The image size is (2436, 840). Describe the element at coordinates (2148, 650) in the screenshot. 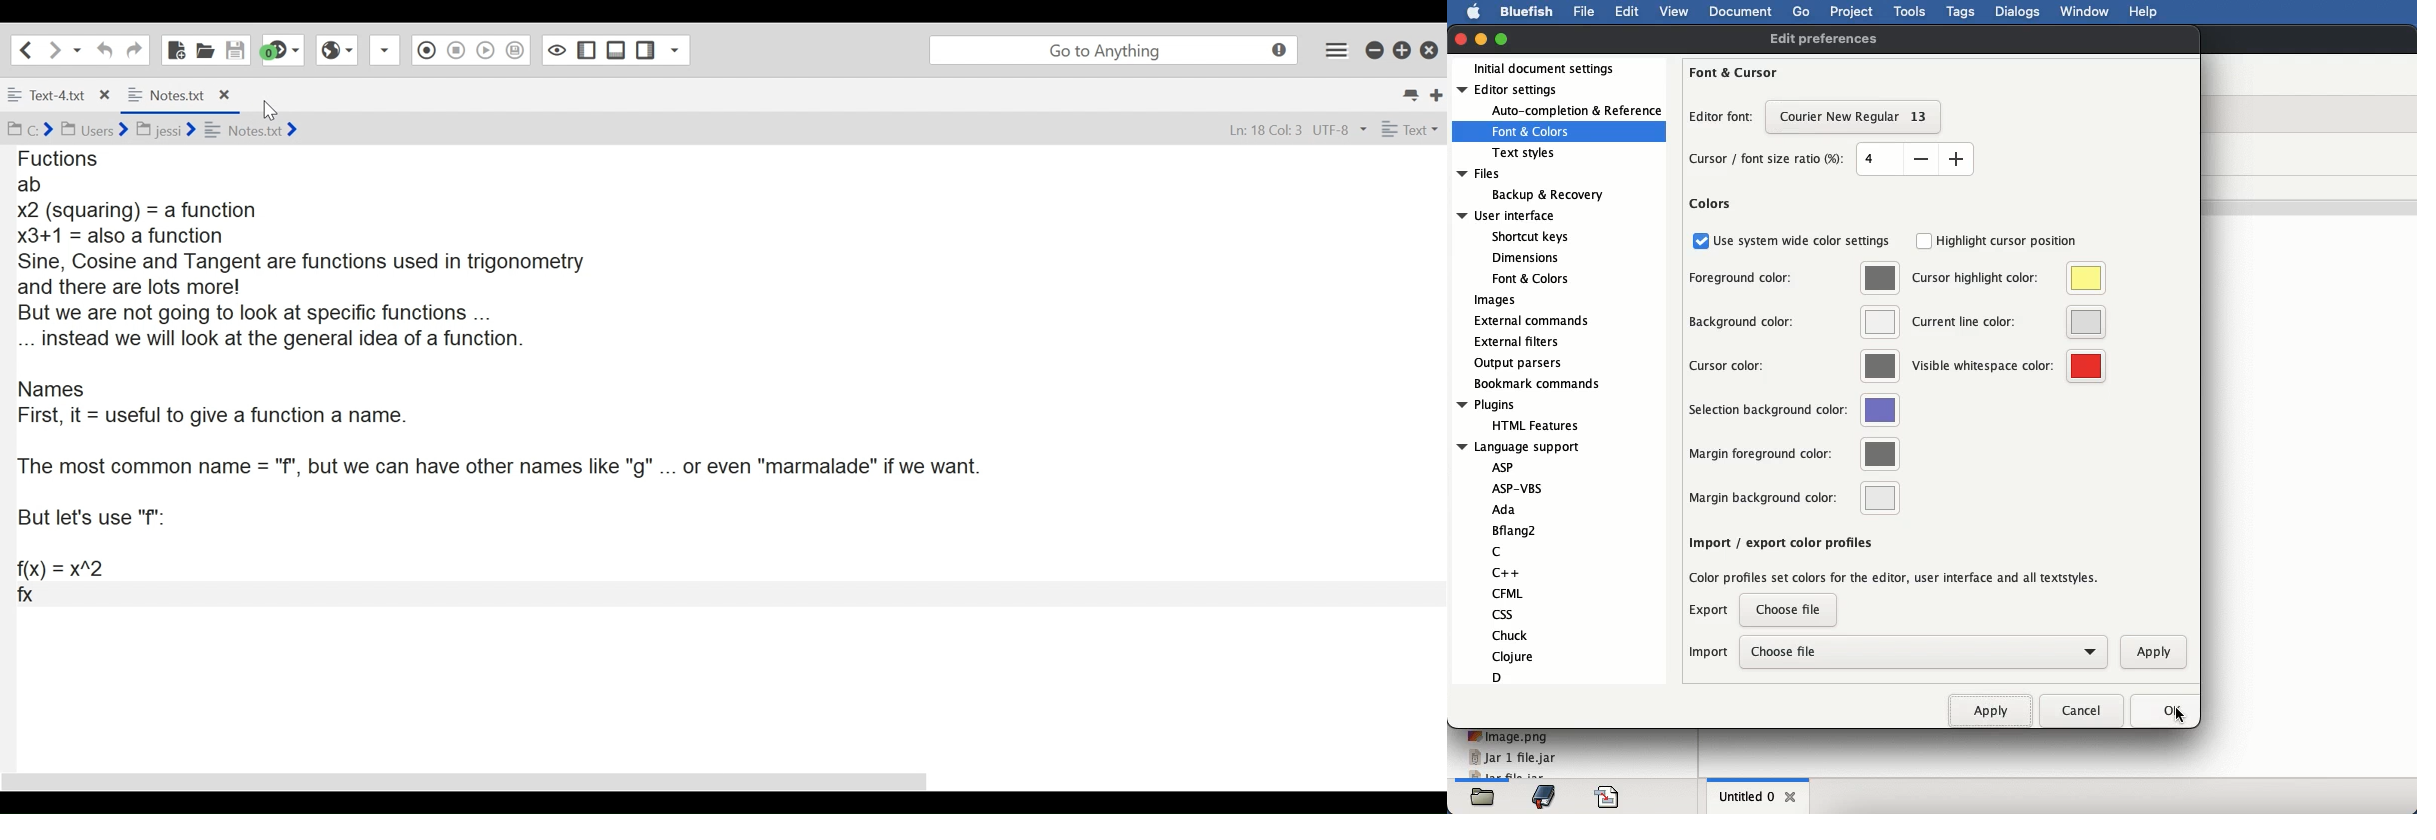

I see `apply` at that location.